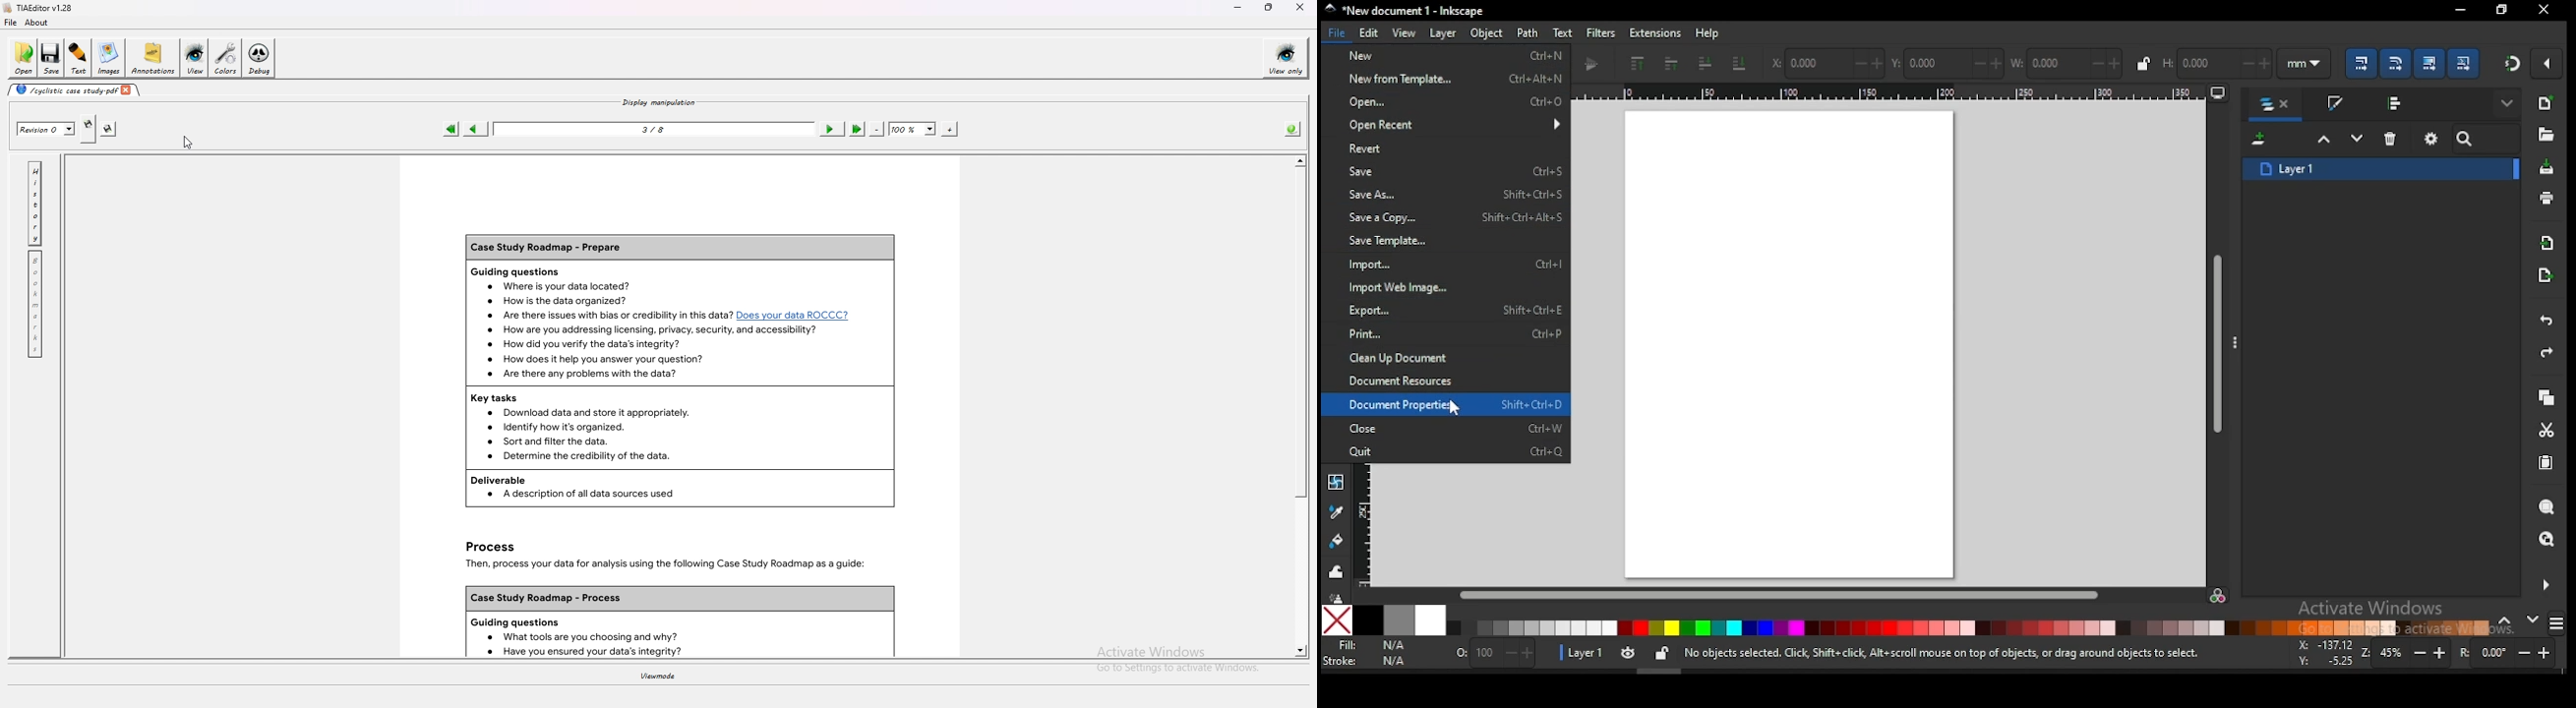 The height and width of the screenshot is (728, 2576). Describe the element at coordinates (2508, 621) in the screenshot. I see `previous` at that location.